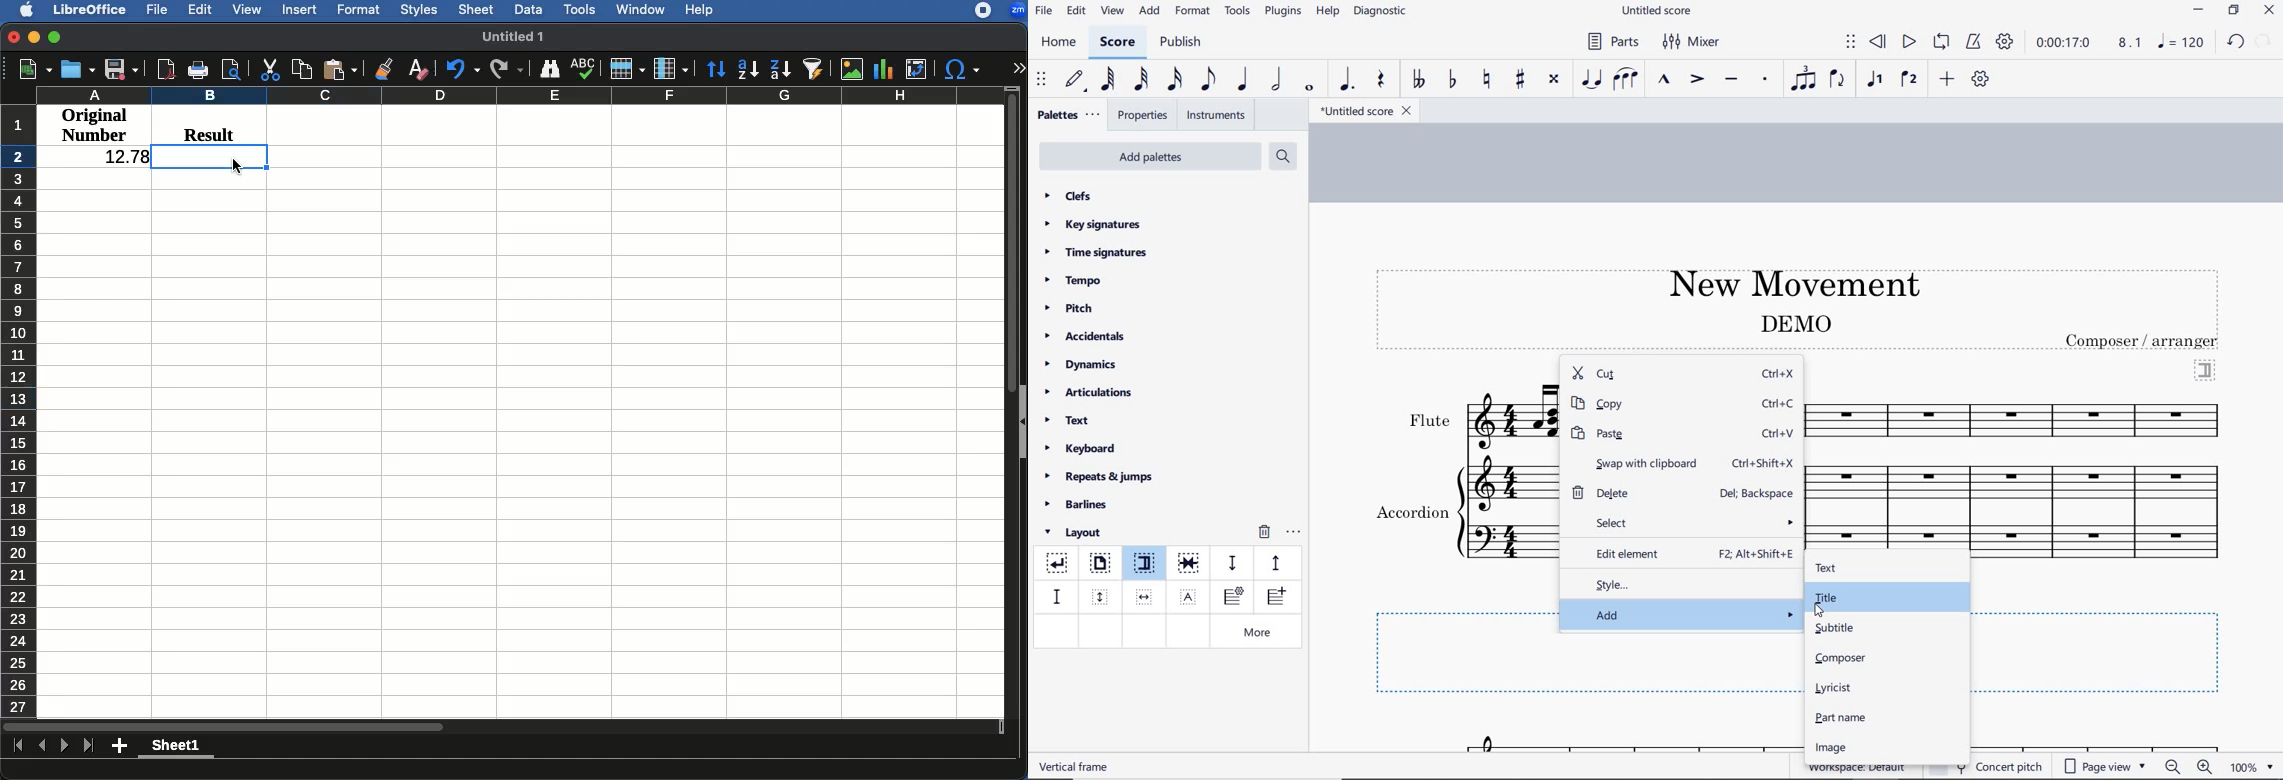 The image size is (2296, 784). What do you see at coordinates (714, 70) in the screenshot?
I see `Sort` at bounding box center [714, 70].